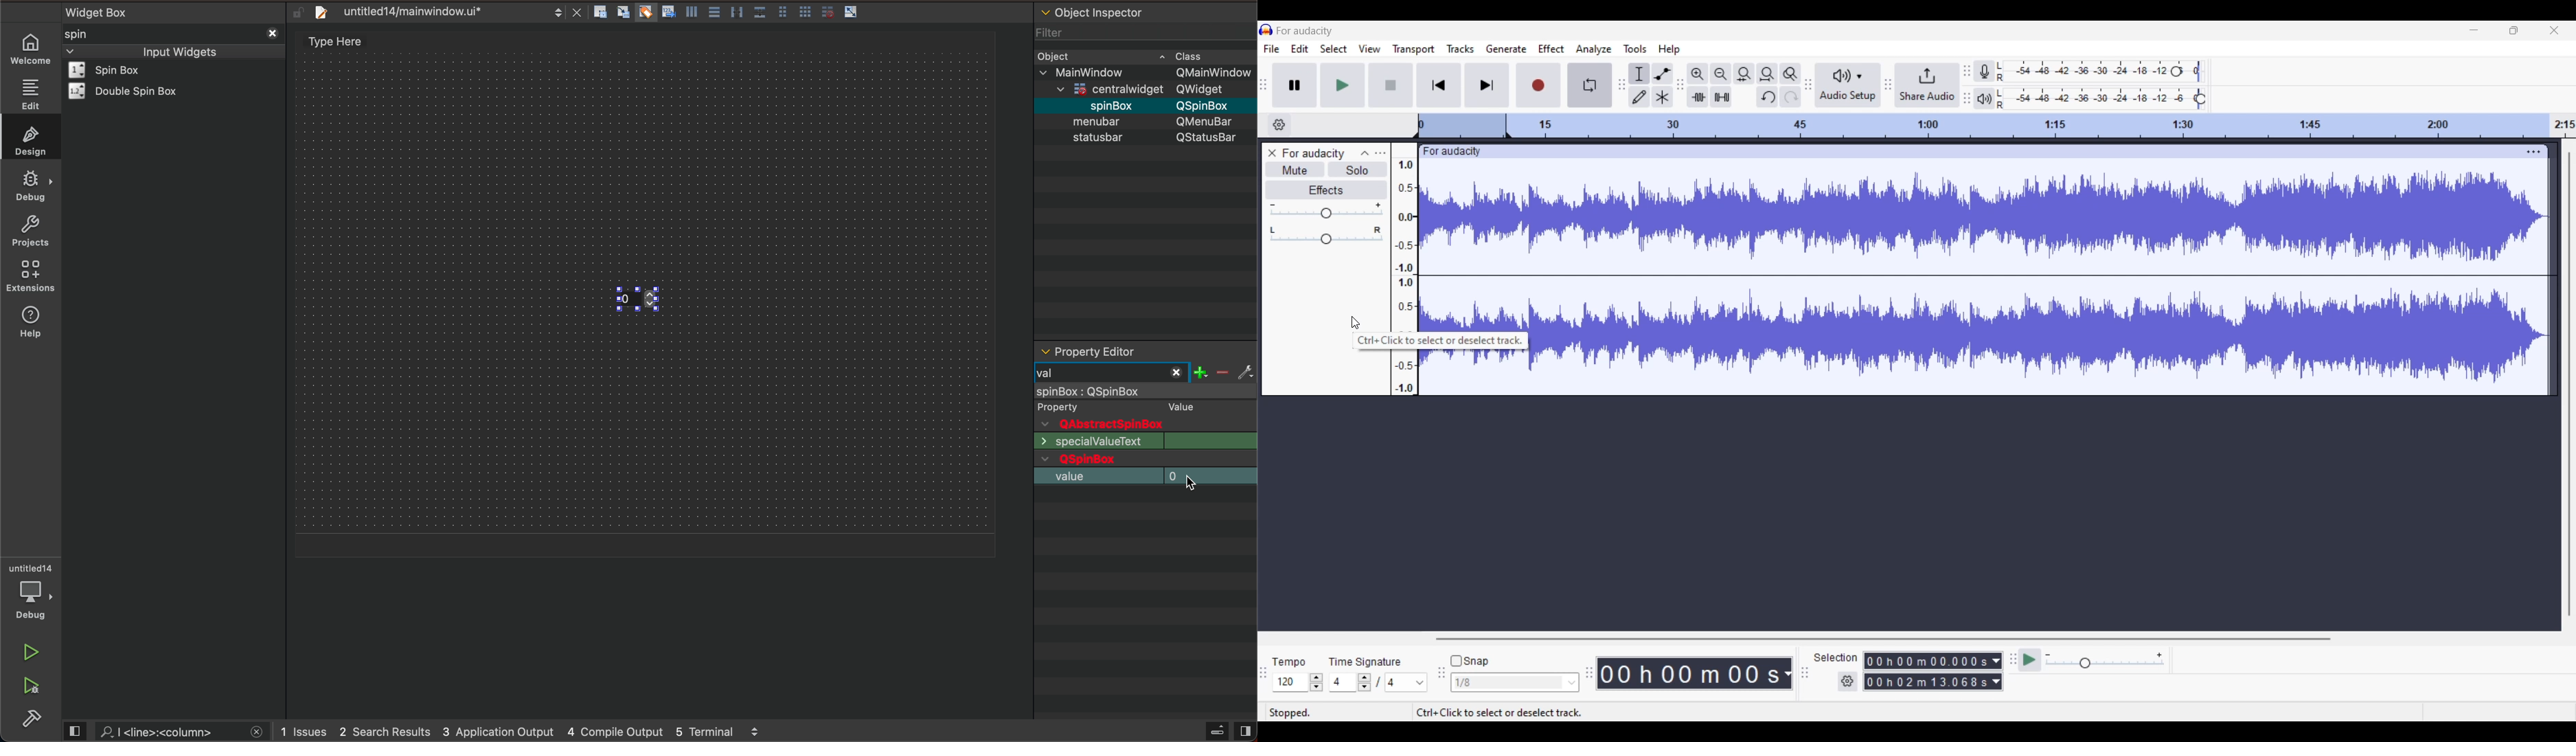 This screenshot has width=2576, height=756. I want to click on text, so click(1212, 441).